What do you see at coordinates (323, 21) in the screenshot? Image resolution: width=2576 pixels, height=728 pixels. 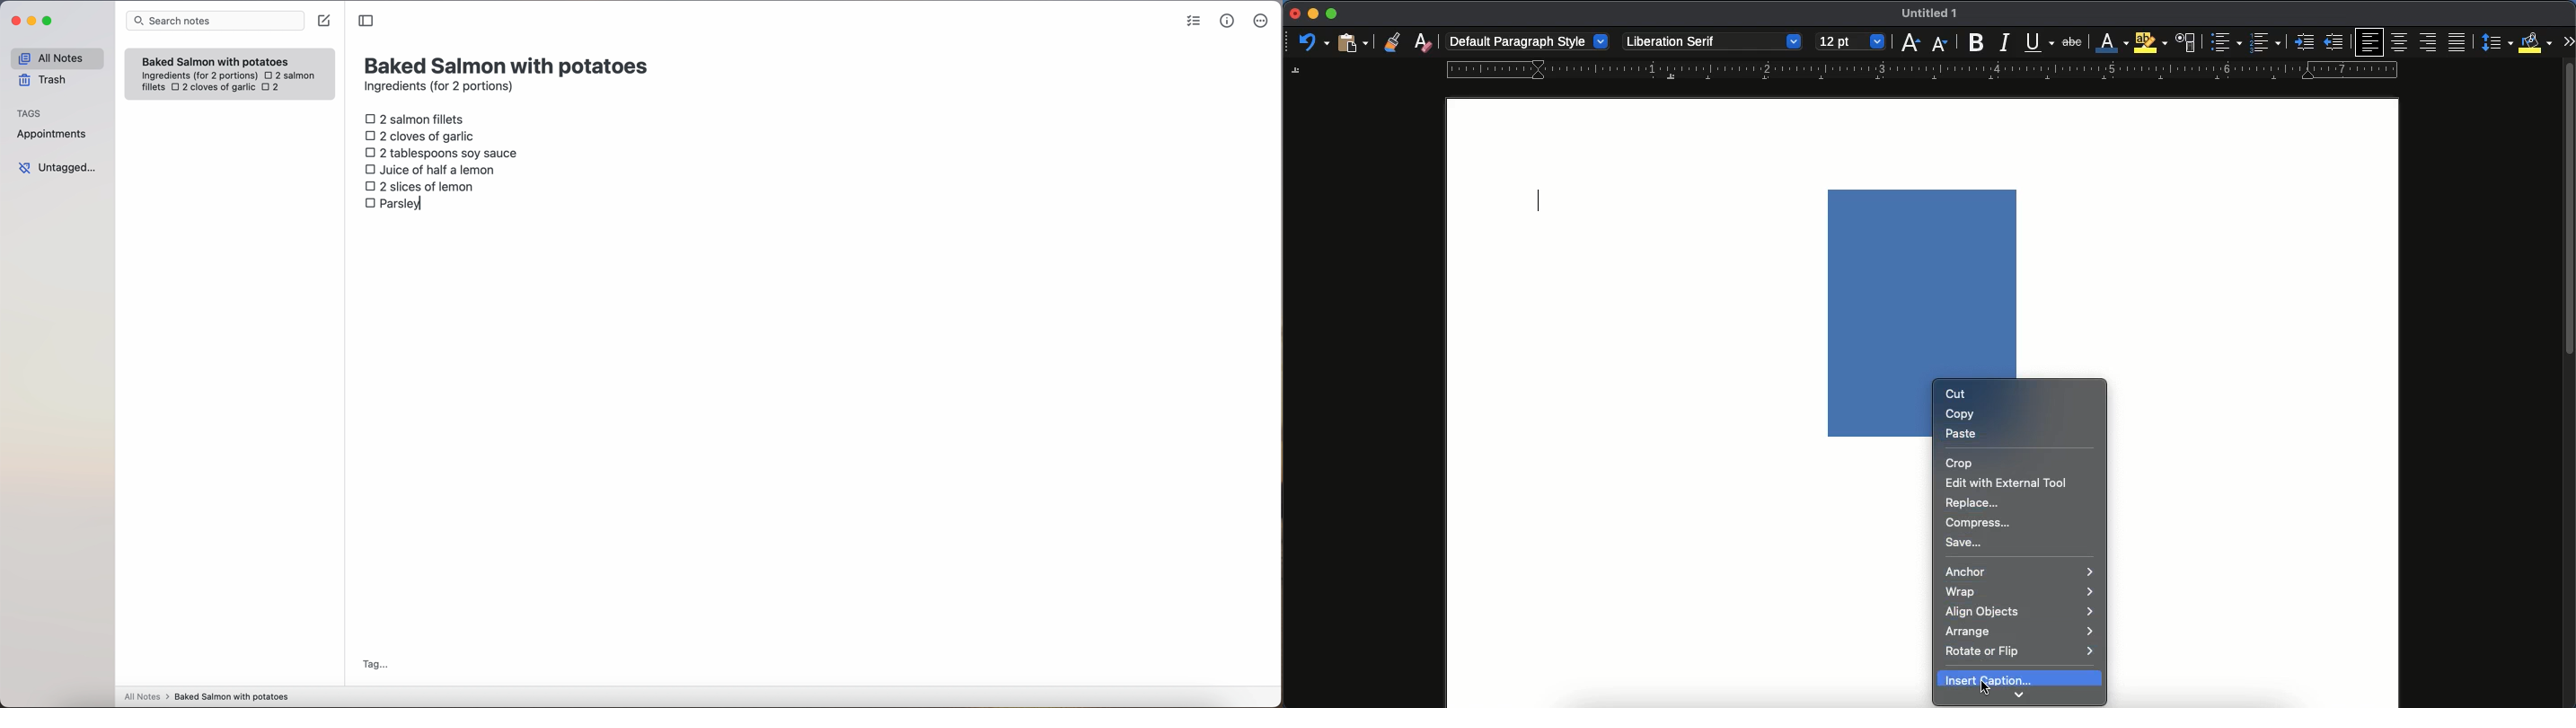 I see `create note` at bounding box center [323, 21].